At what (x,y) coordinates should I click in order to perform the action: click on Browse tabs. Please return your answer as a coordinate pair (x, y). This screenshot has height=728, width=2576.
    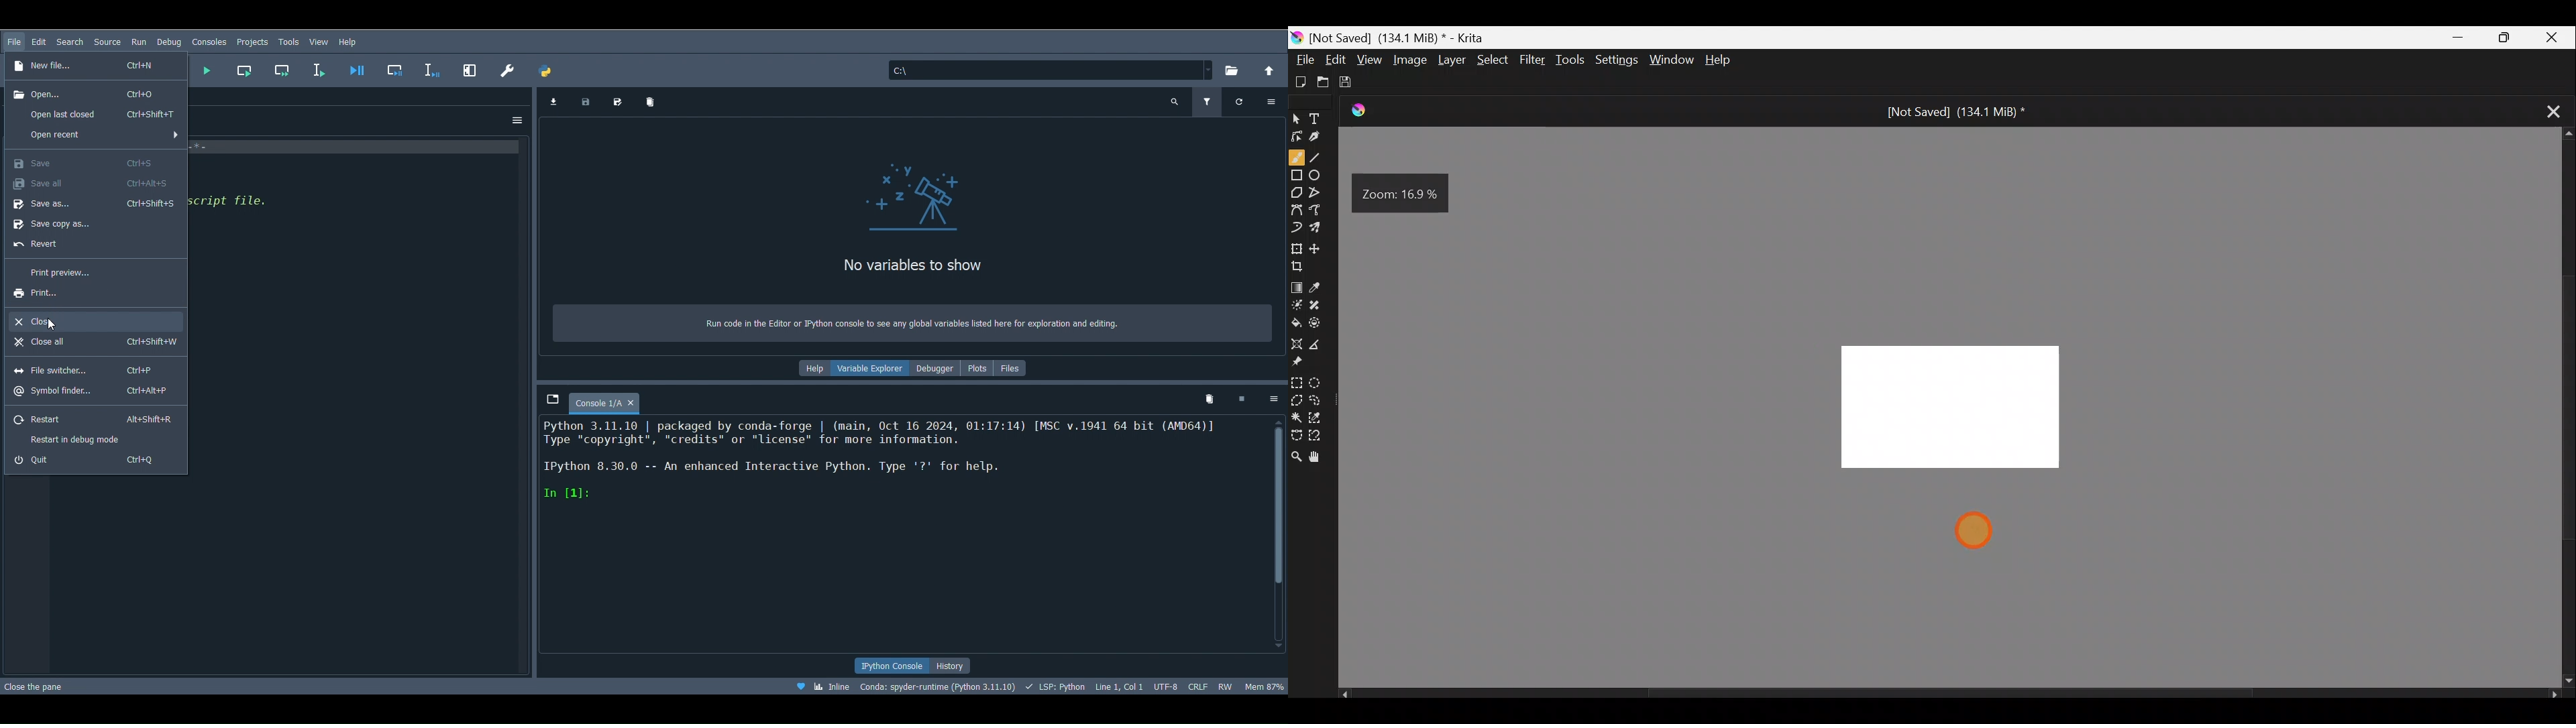
    Looking at the image, I should click on (554, 398).